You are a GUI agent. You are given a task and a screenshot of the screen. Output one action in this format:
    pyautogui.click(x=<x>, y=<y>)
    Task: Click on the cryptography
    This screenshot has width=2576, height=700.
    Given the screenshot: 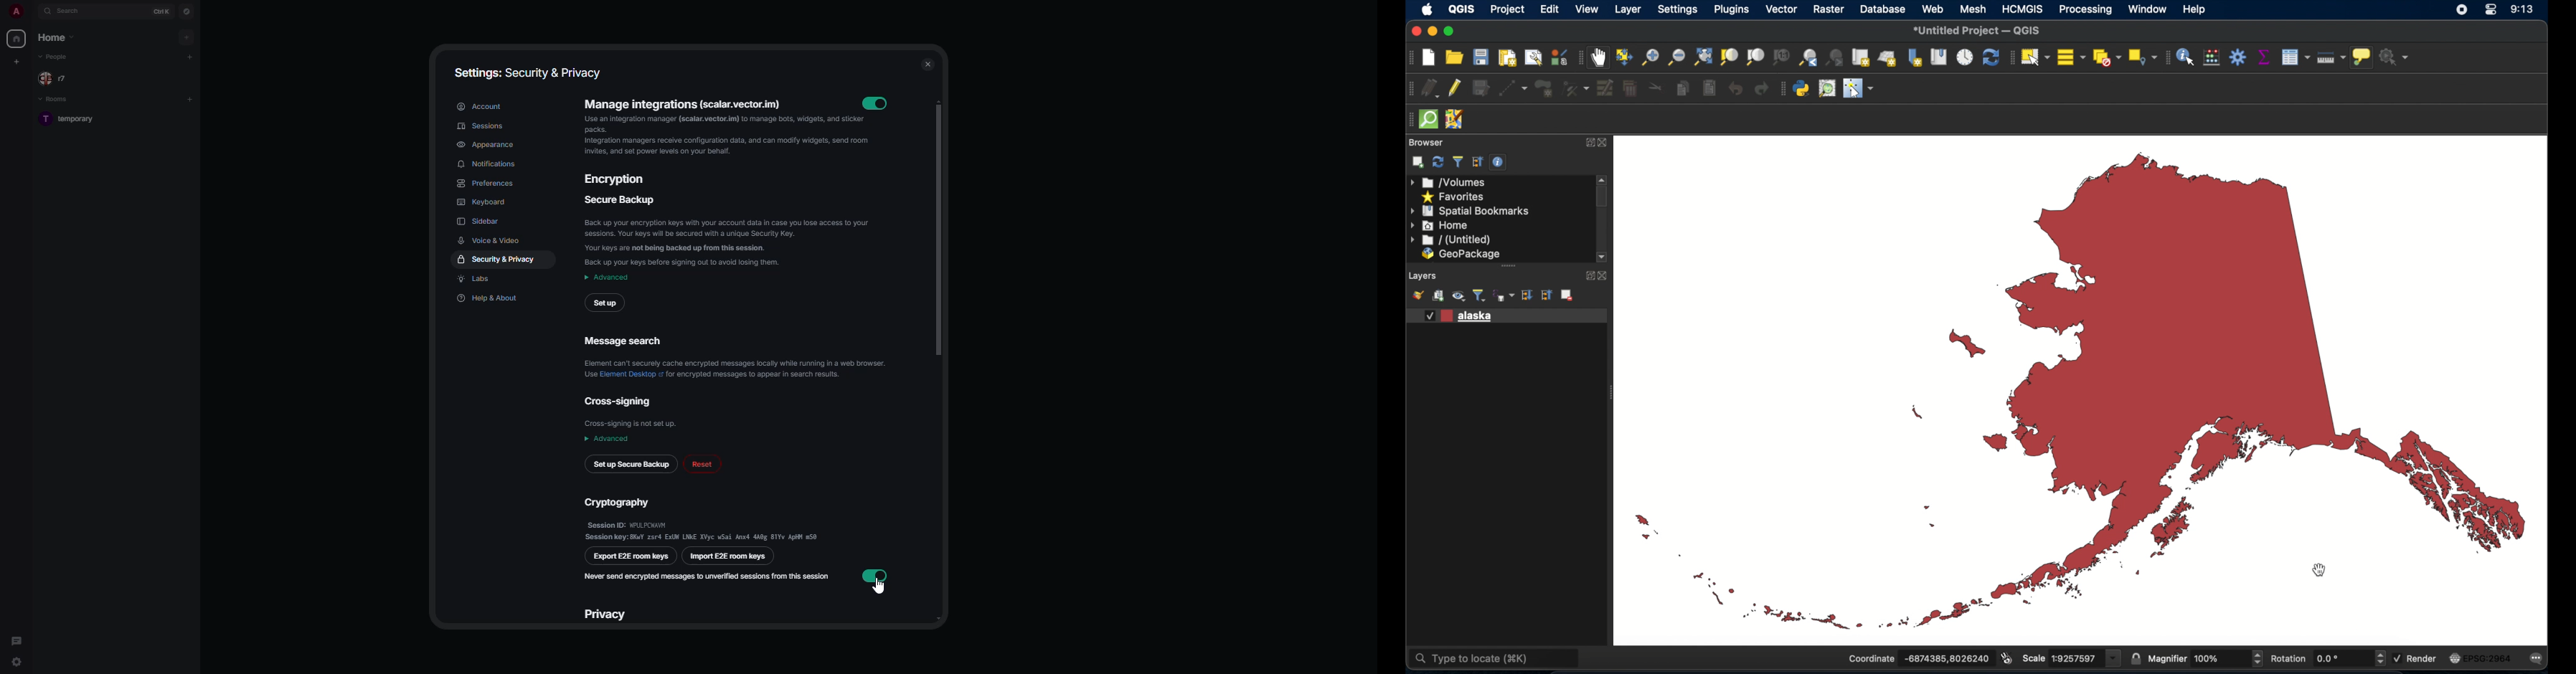 What is the action you would take?
    pyautogui.click(x=703, y=518)
    